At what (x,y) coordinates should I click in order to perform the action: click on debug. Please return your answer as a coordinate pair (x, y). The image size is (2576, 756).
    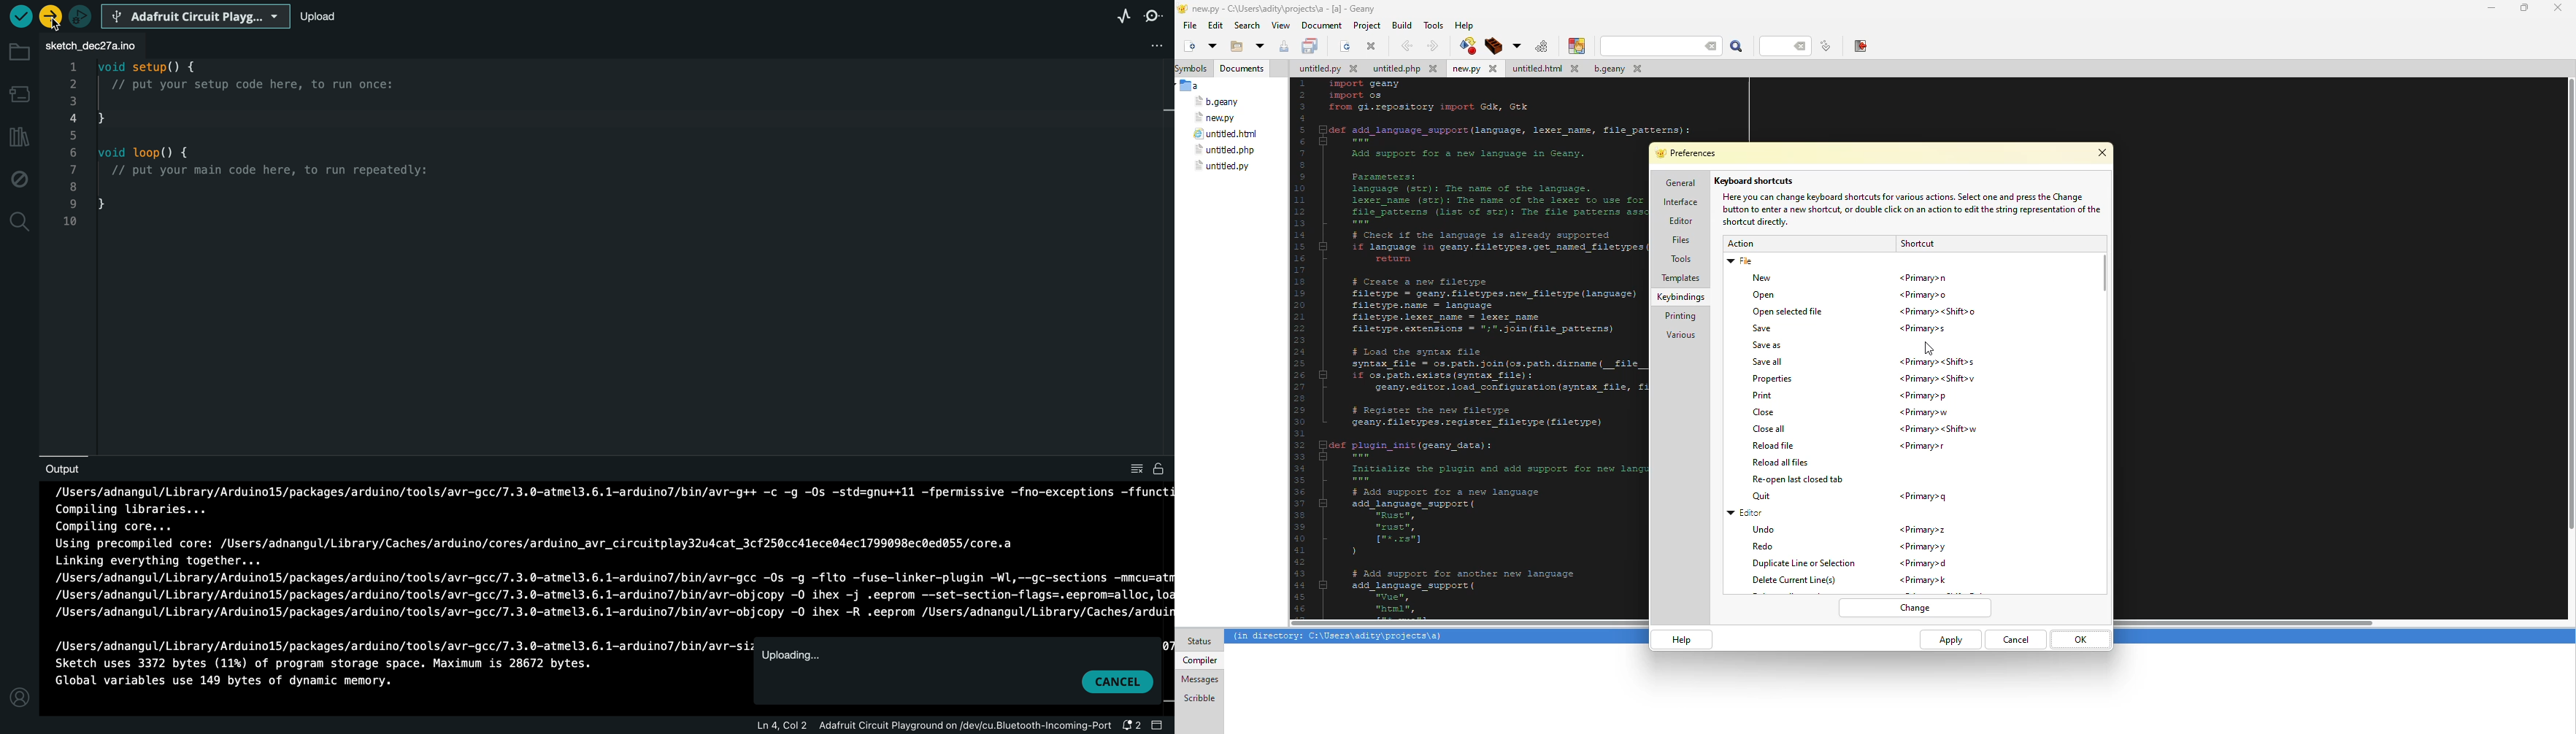
    Looking at the image, I should click on (20, 180).